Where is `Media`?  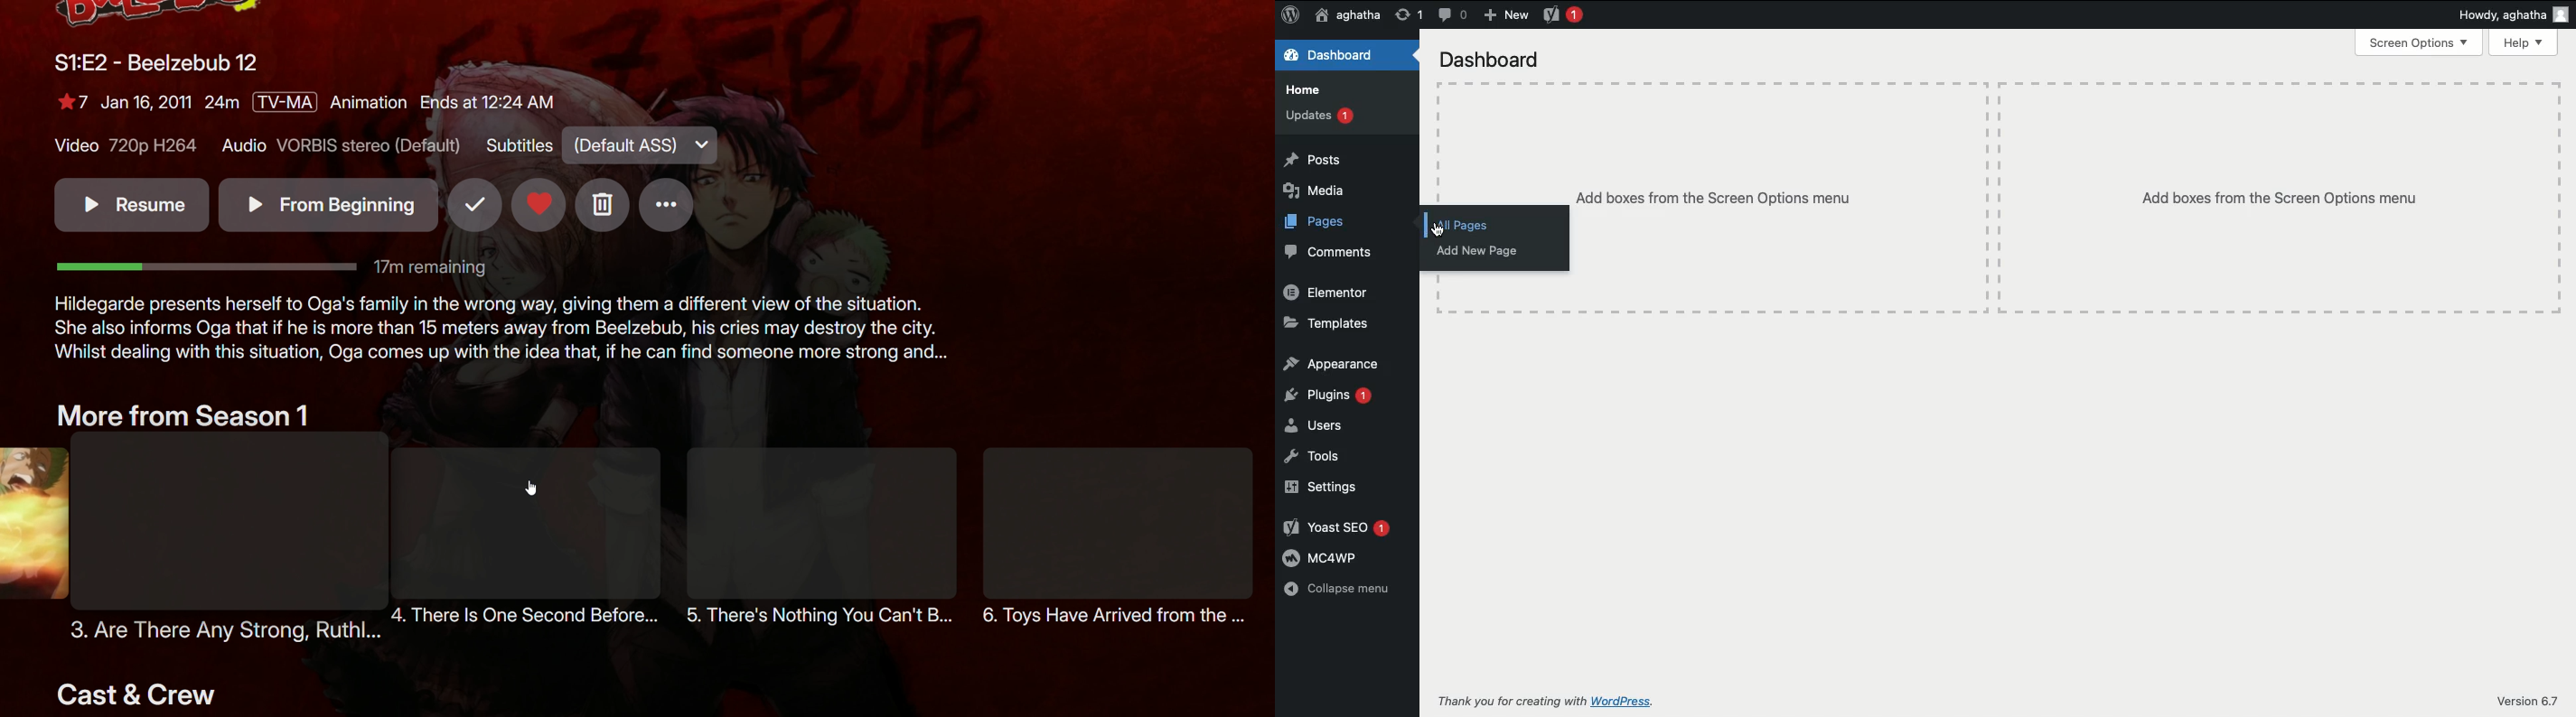
Media is located at coordinates (1316, 191).